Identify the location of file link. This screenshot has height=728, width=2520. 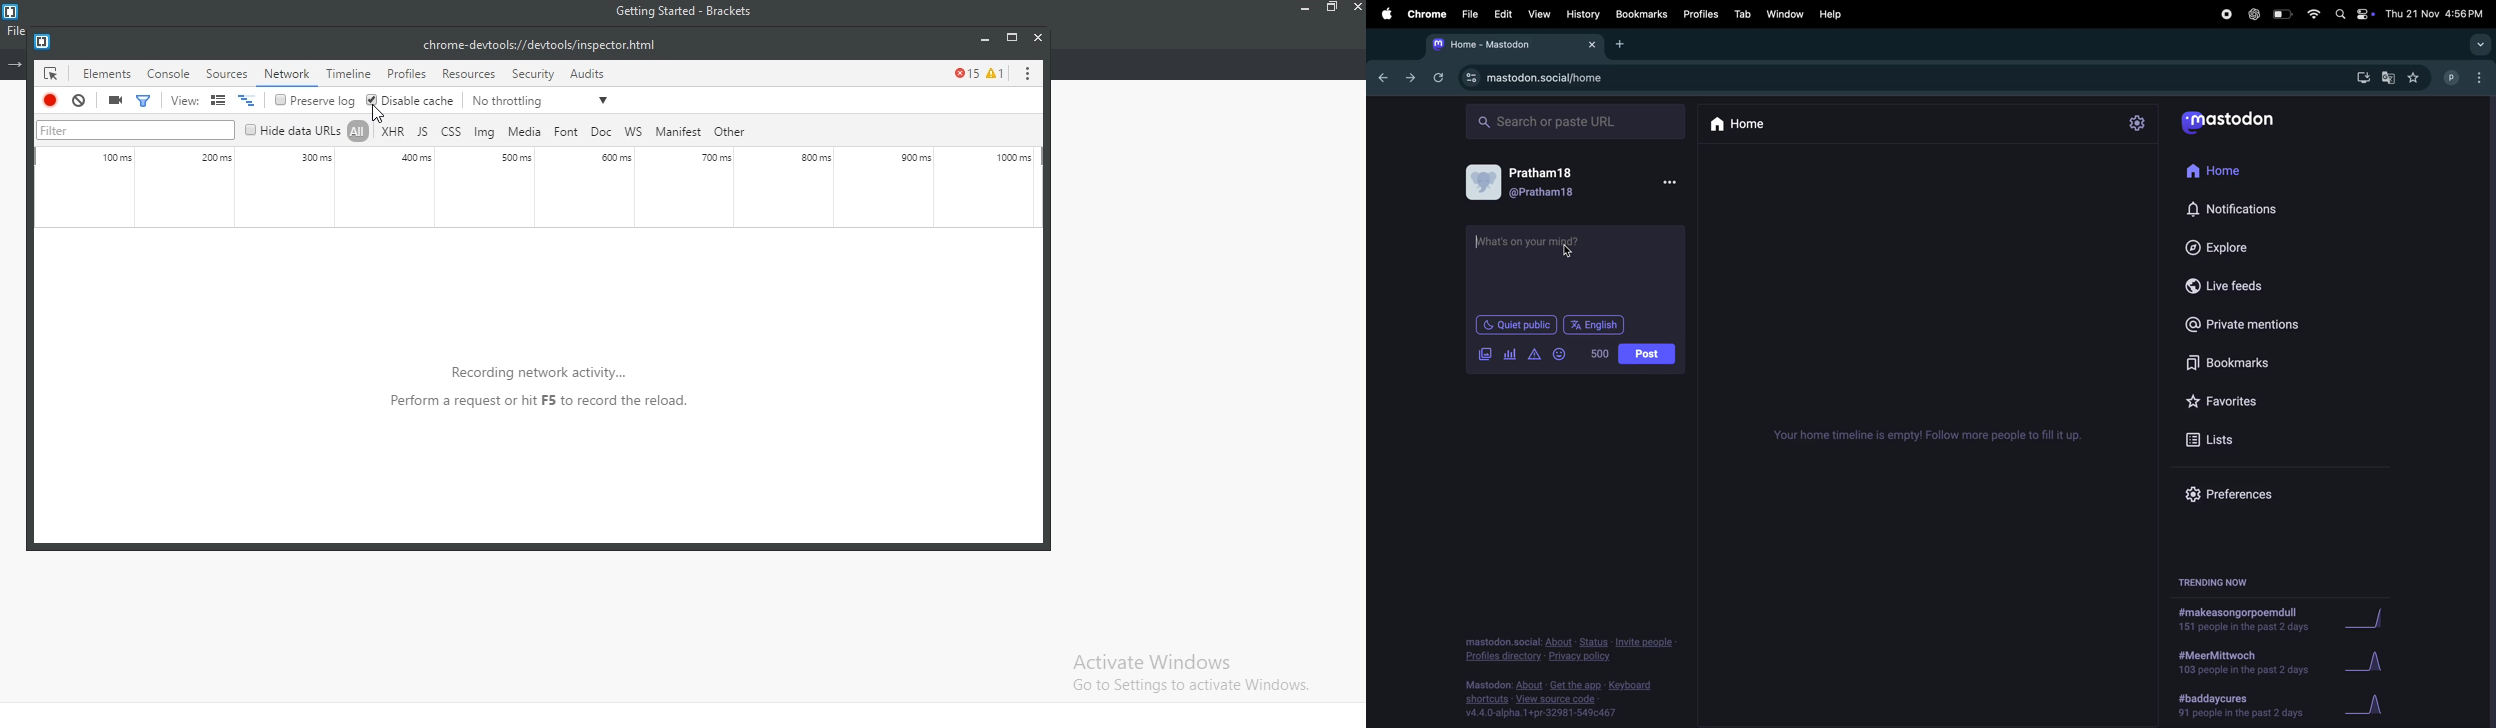
(533, 44).